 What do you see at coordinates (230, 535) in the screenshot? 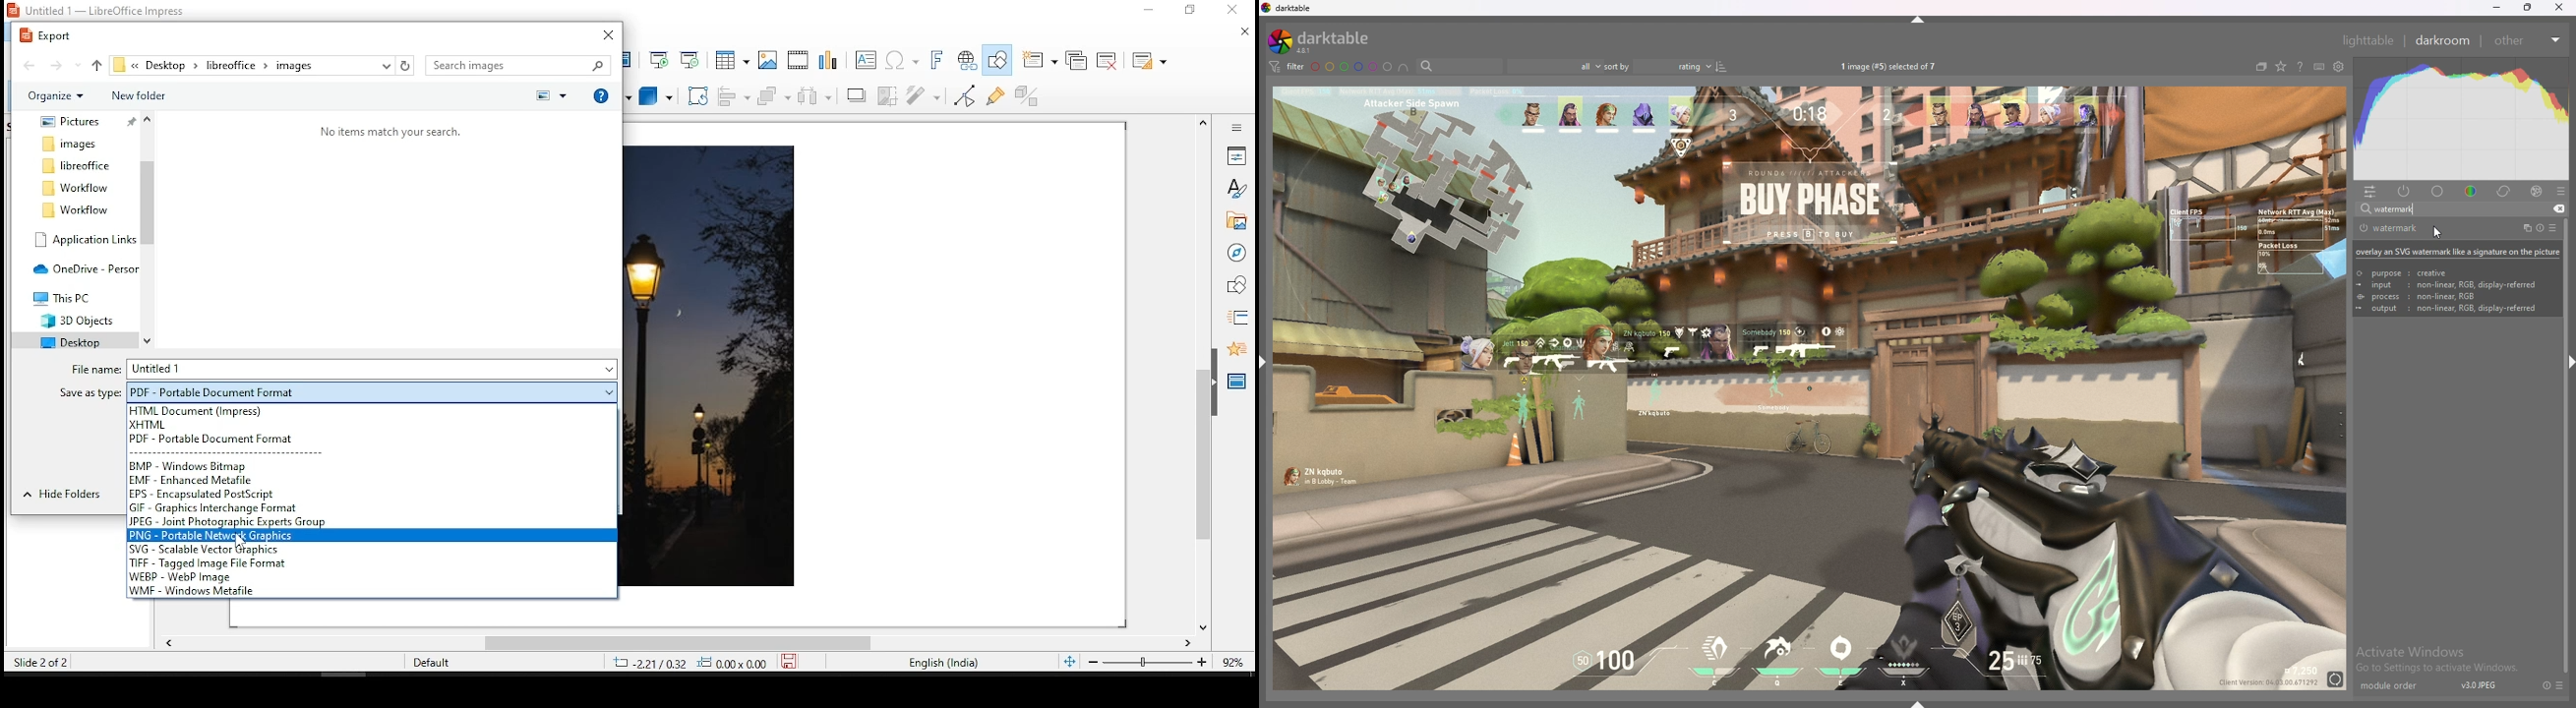
I see `png` at bounding box center [230, 535].